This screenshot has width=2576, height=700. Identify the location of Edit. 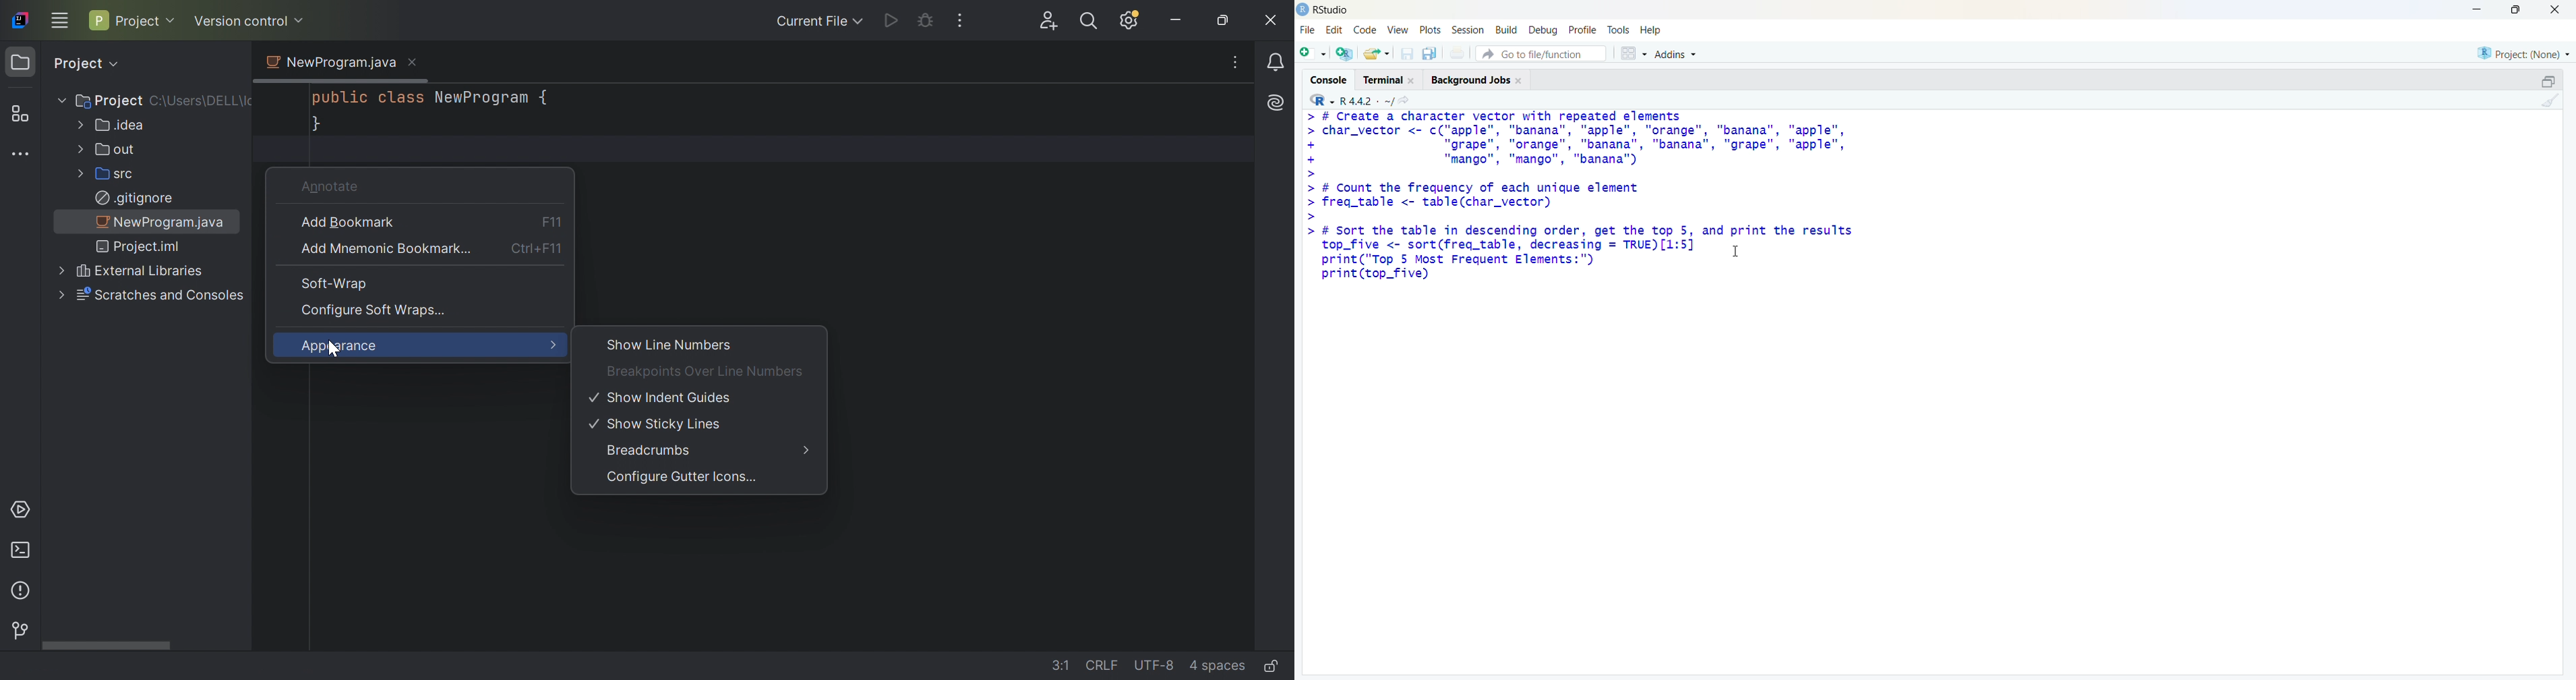
(1334, 30).